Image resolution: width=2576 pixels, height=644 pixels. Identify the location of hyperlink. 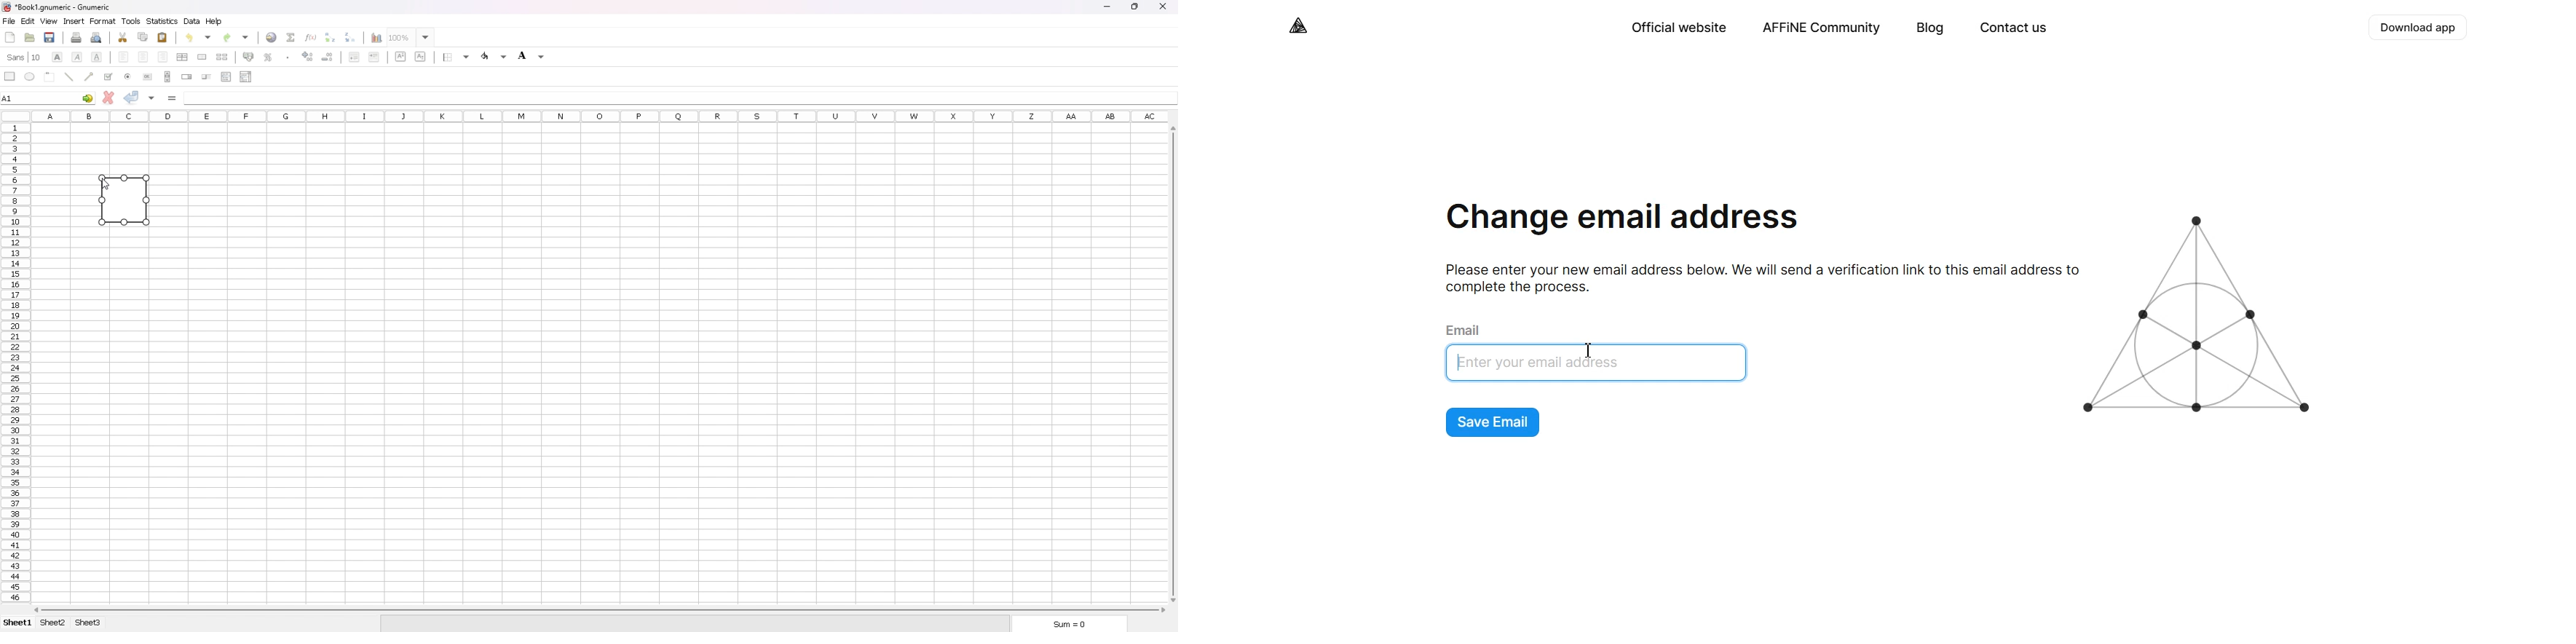
(271, 37).